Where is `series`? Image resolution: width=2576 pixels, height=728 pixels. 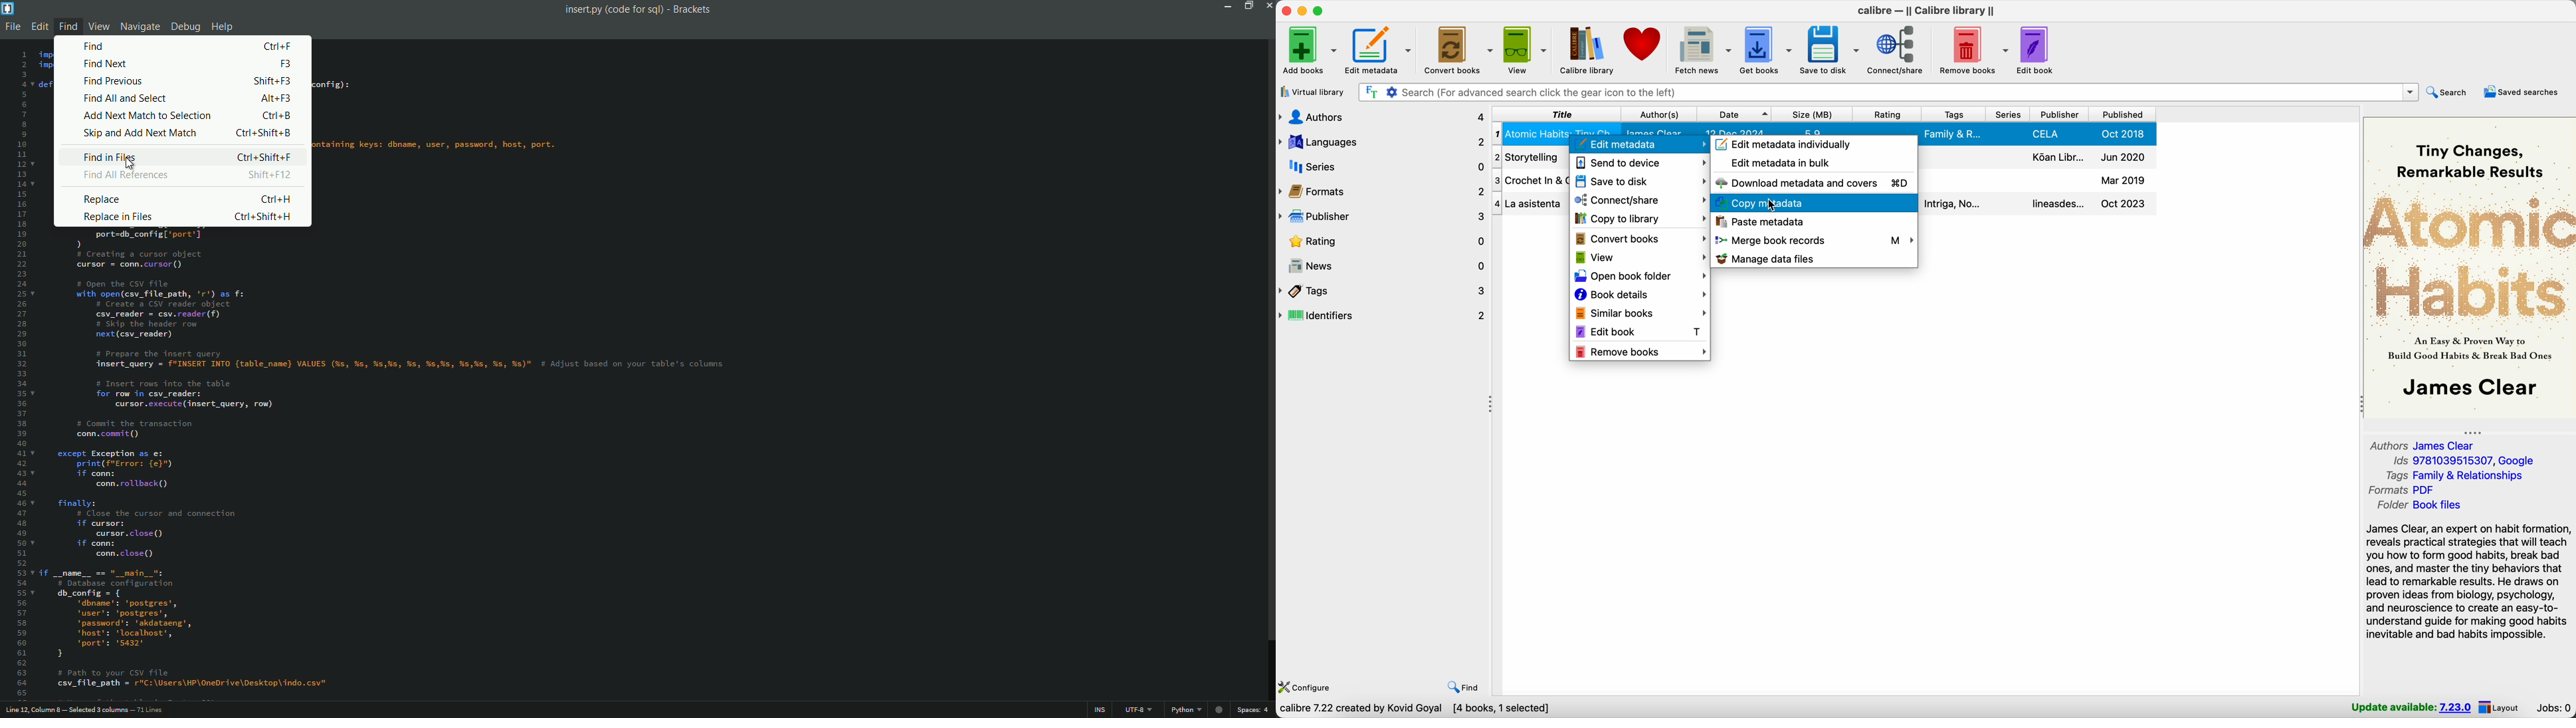
series is located at coordinates (1383, 167).